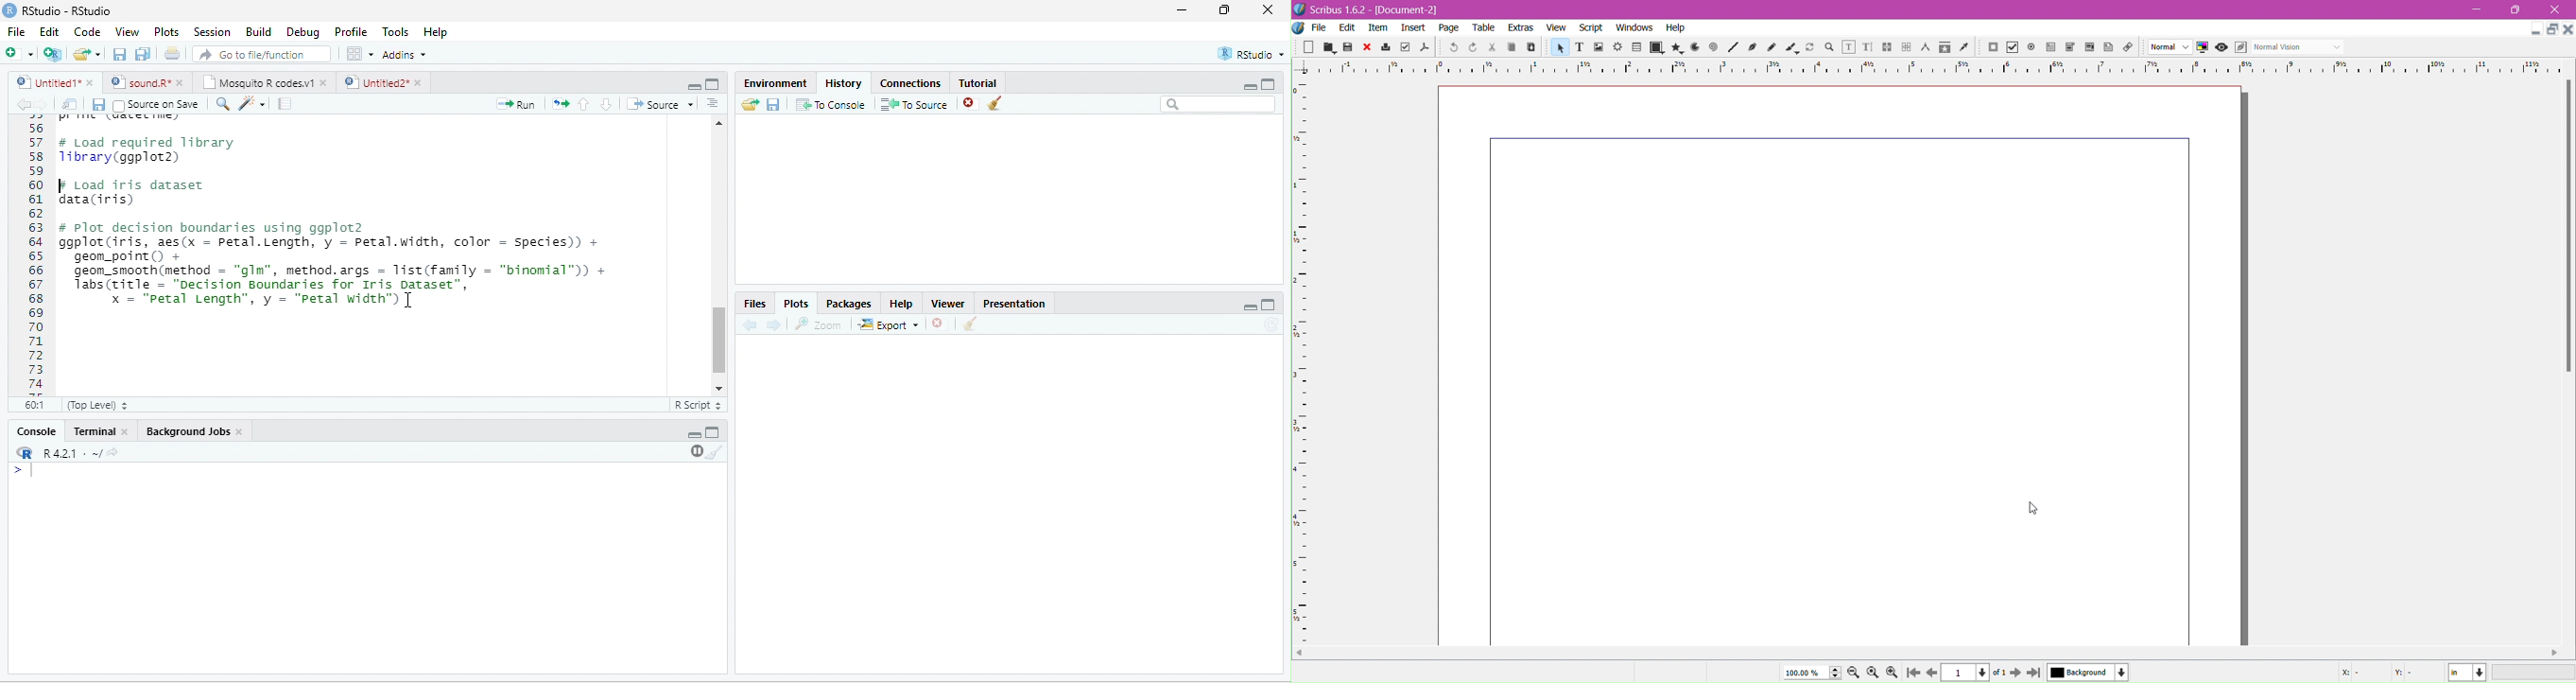  What do you see at coordinates (97, 406) in the screenshot?
I see `Top Level` at bounding box center [97, 406].